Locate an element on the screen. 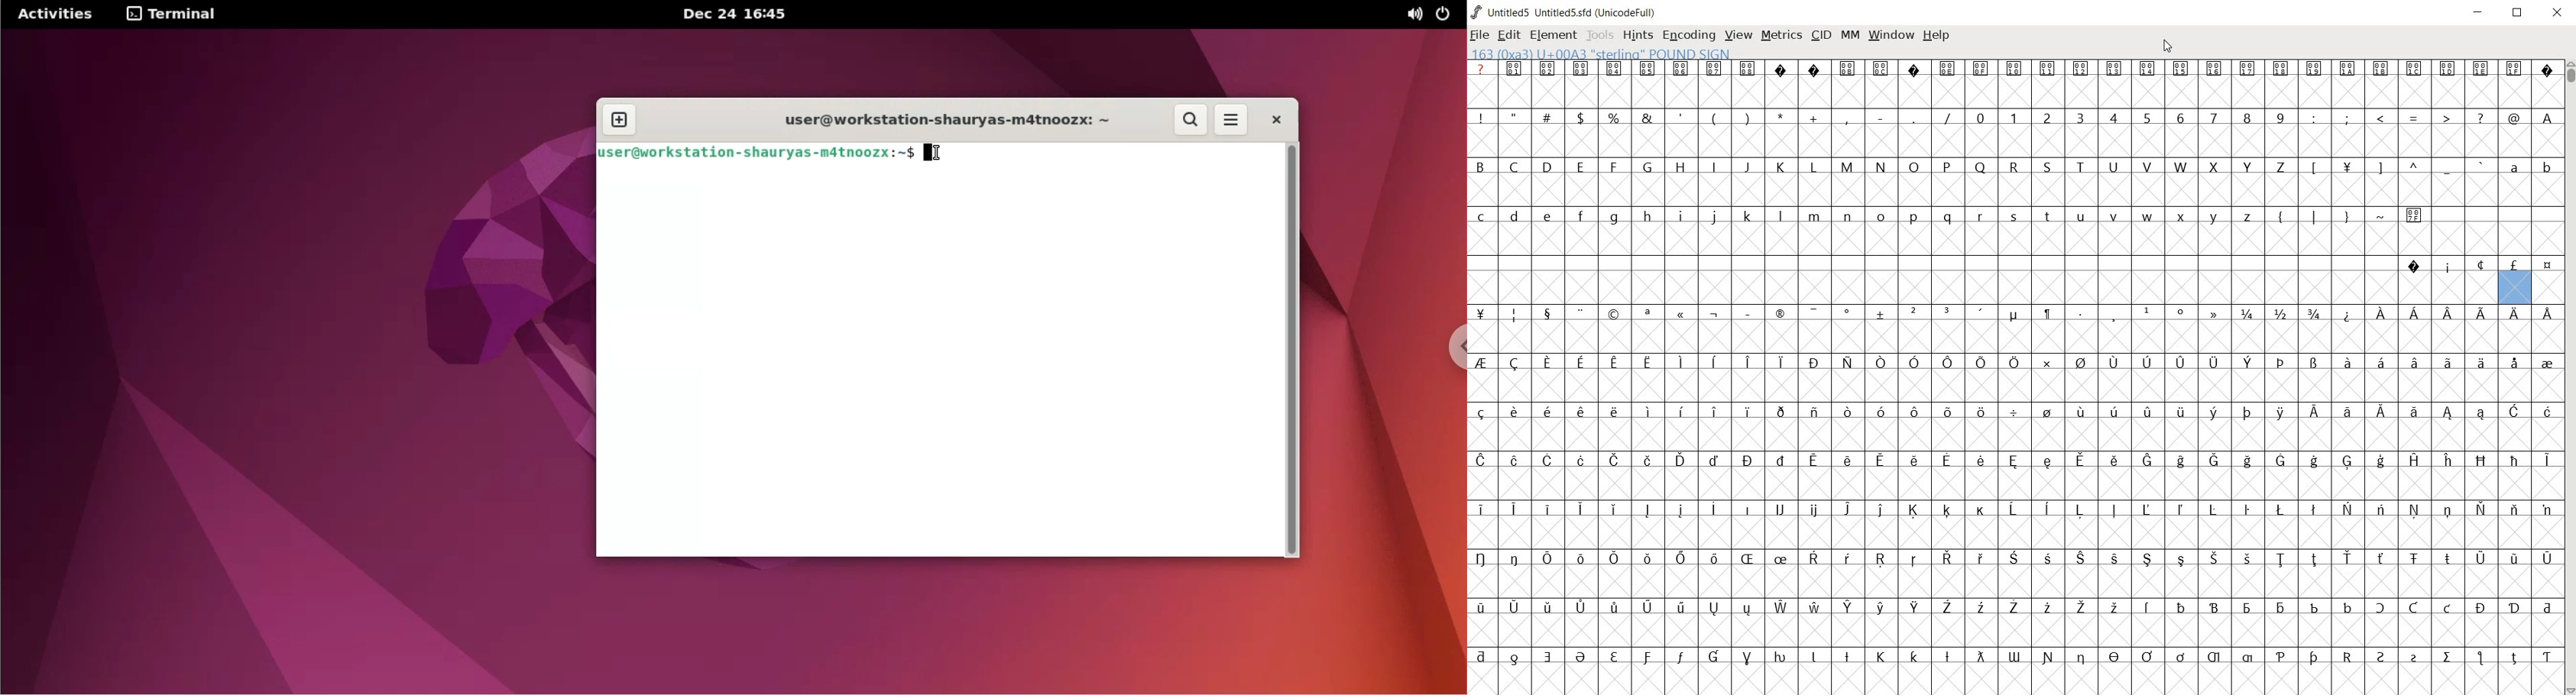 Image resolution: width=2576 pixels, height=700 pixels. Symbol is located at coordinates (1515, 459).